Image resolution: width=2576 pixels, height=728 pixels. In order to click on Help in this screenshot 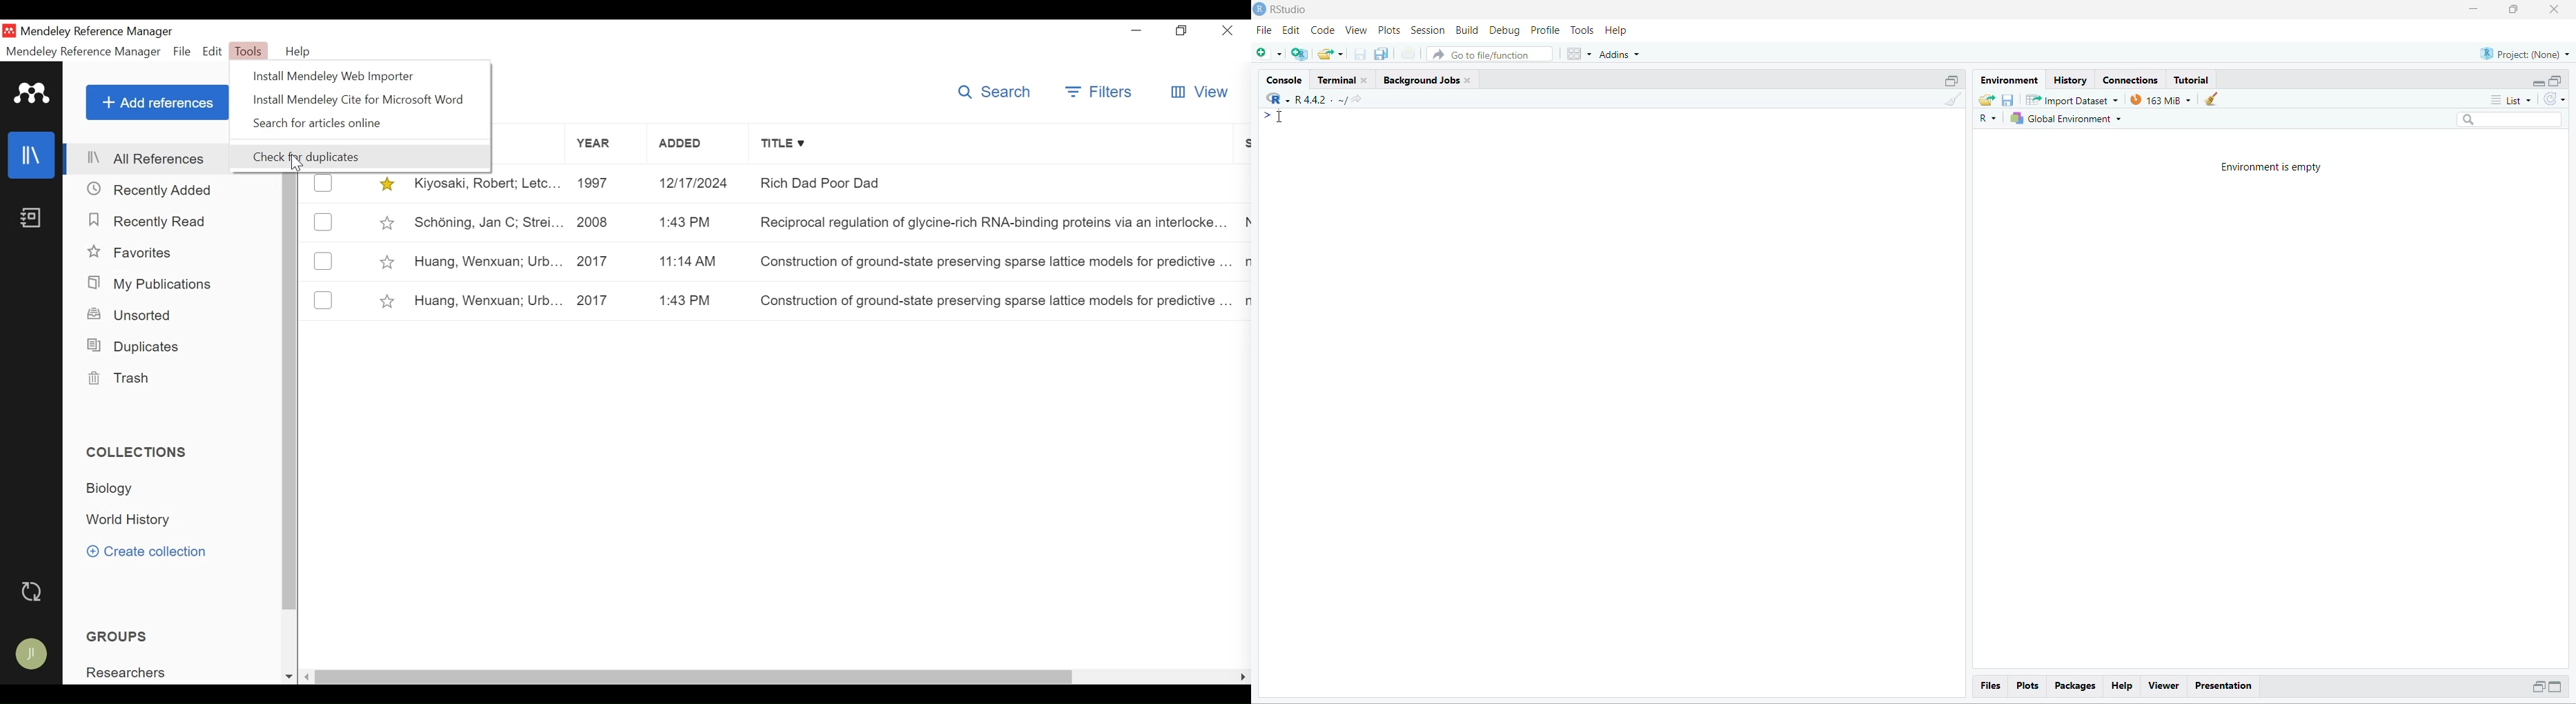, I will do `click(1618, 30)`.